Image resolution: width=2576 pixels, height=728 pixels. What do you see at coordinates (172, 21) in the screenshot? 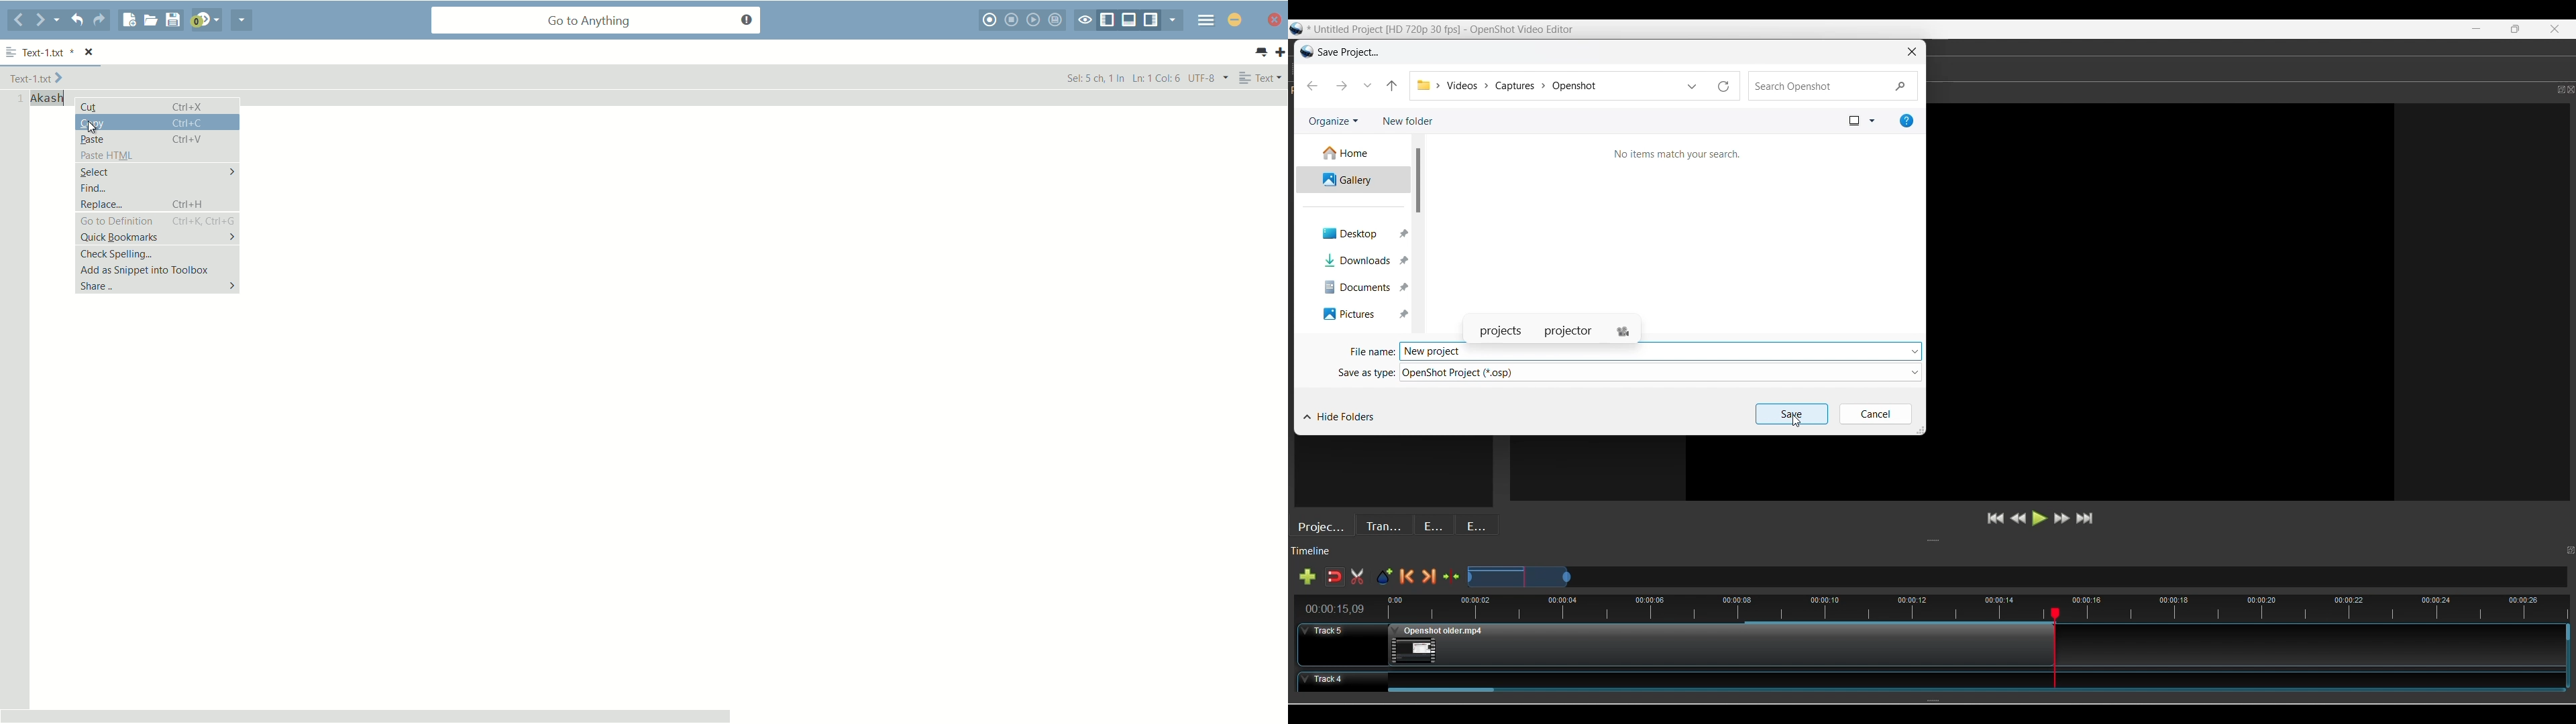
I see `save file` at bounding box center [172, 21].